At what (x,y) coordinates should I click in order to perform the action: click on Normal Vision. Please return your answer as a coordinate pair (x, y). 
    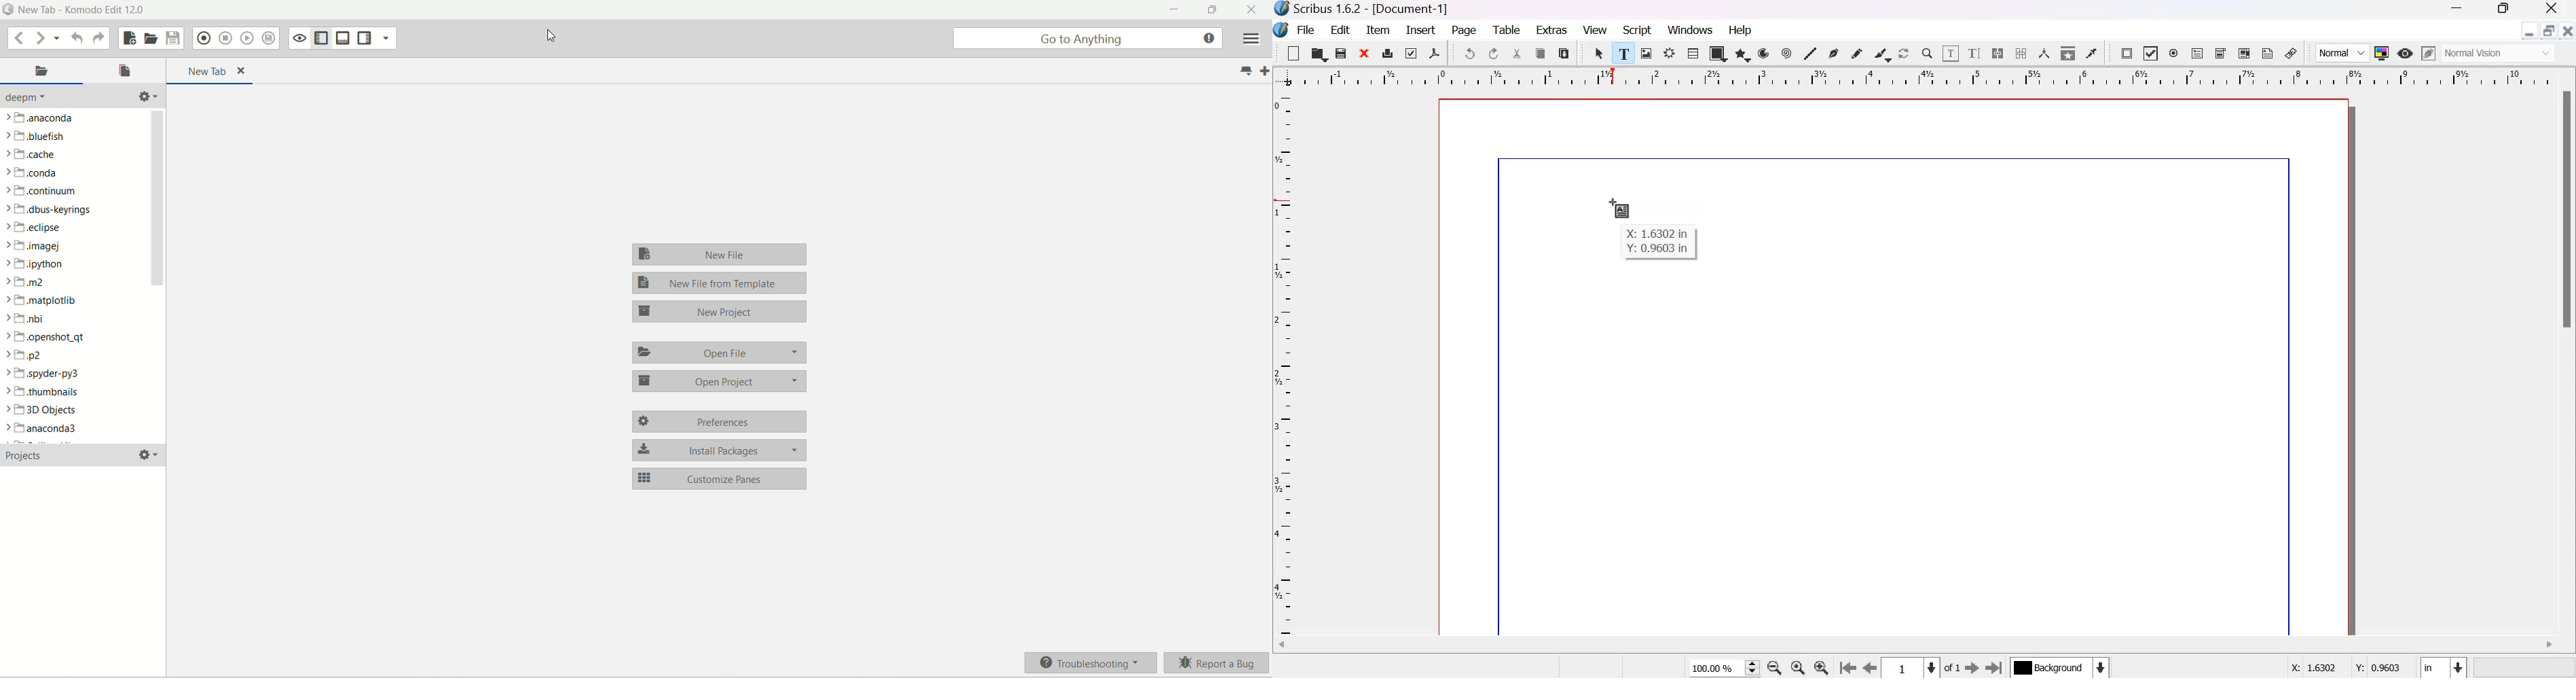
    Looking at the image, I should click on (2500, 53).